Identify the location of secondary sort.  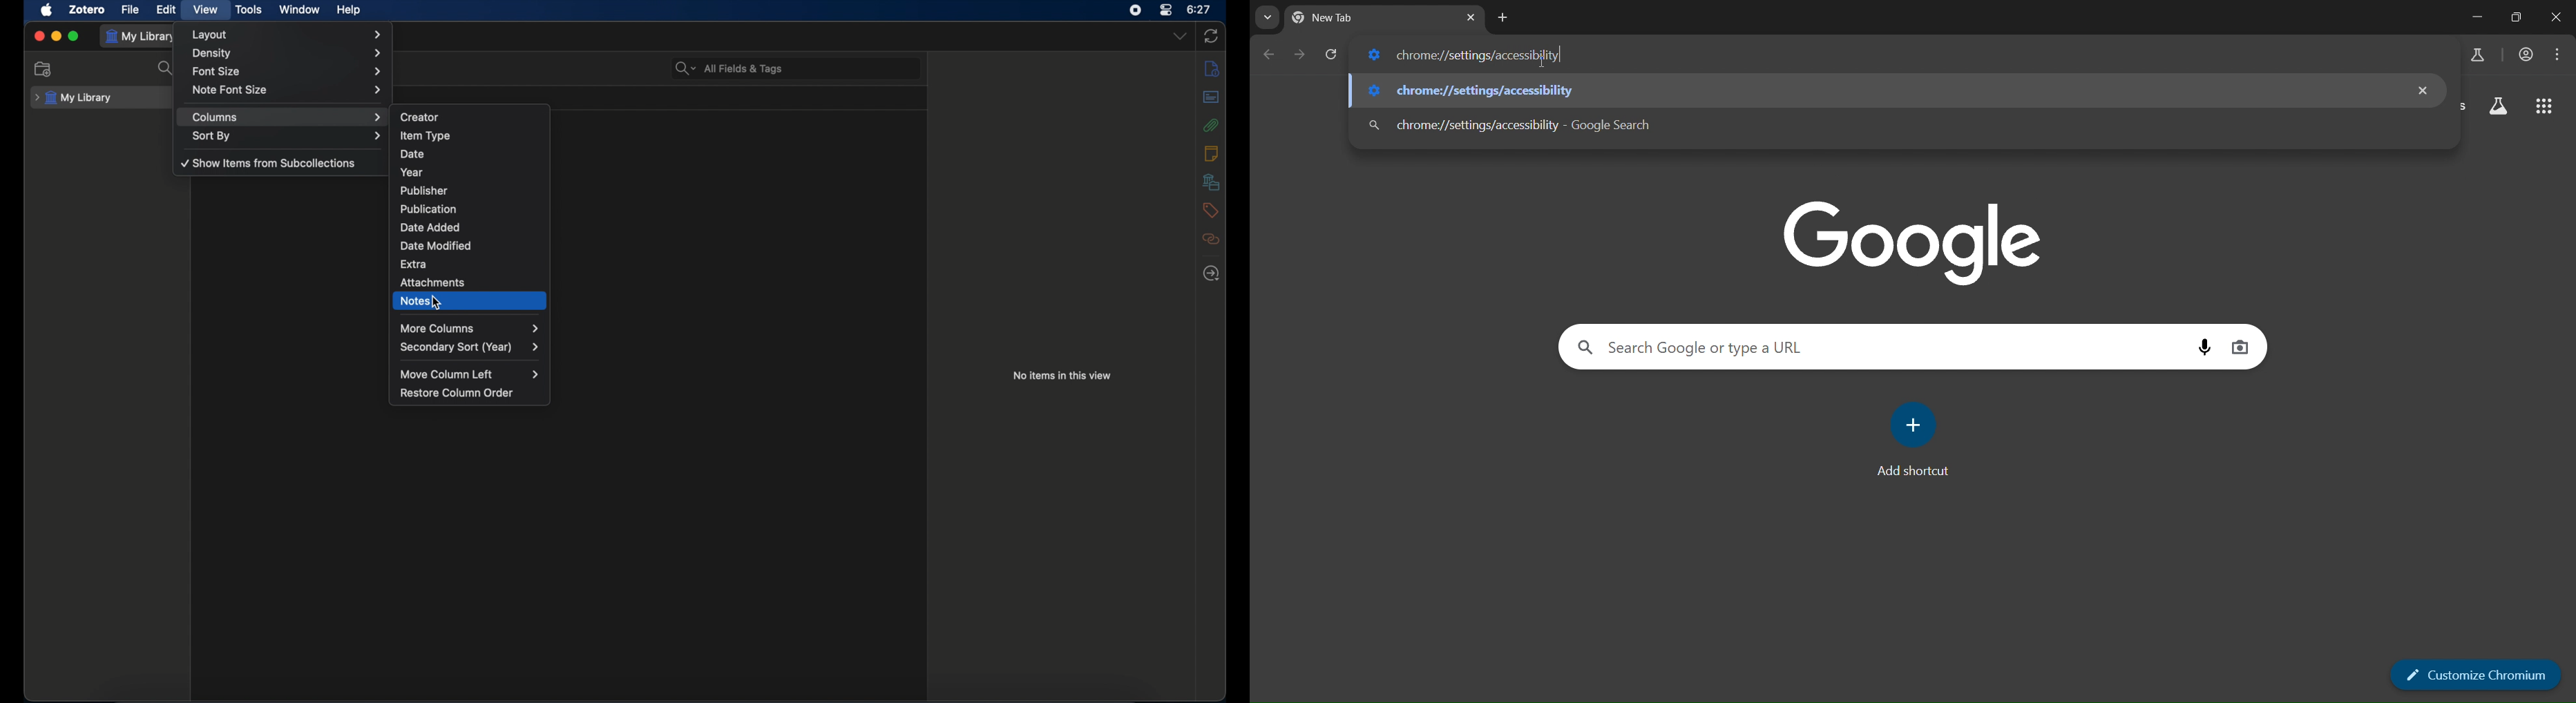
(469, 347).